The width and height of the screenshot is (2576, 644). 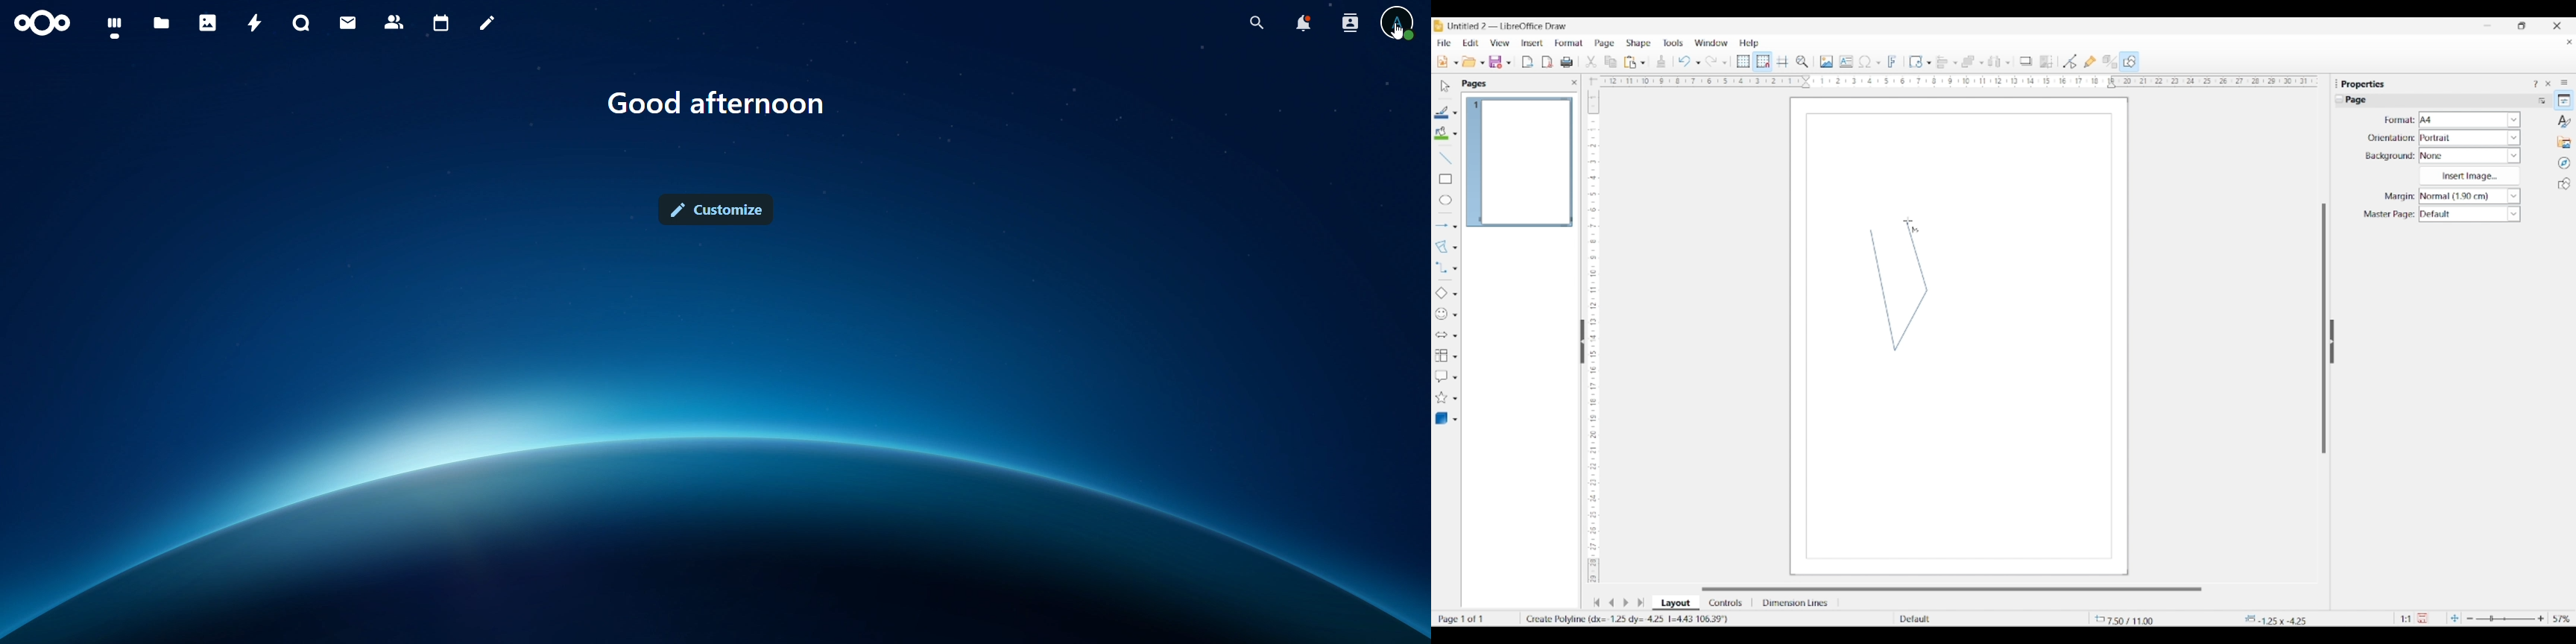 What do you see at coordinates (1626, 603) in the screenshot?
I see `Move to next slide` at bounding box center [1626, 603].